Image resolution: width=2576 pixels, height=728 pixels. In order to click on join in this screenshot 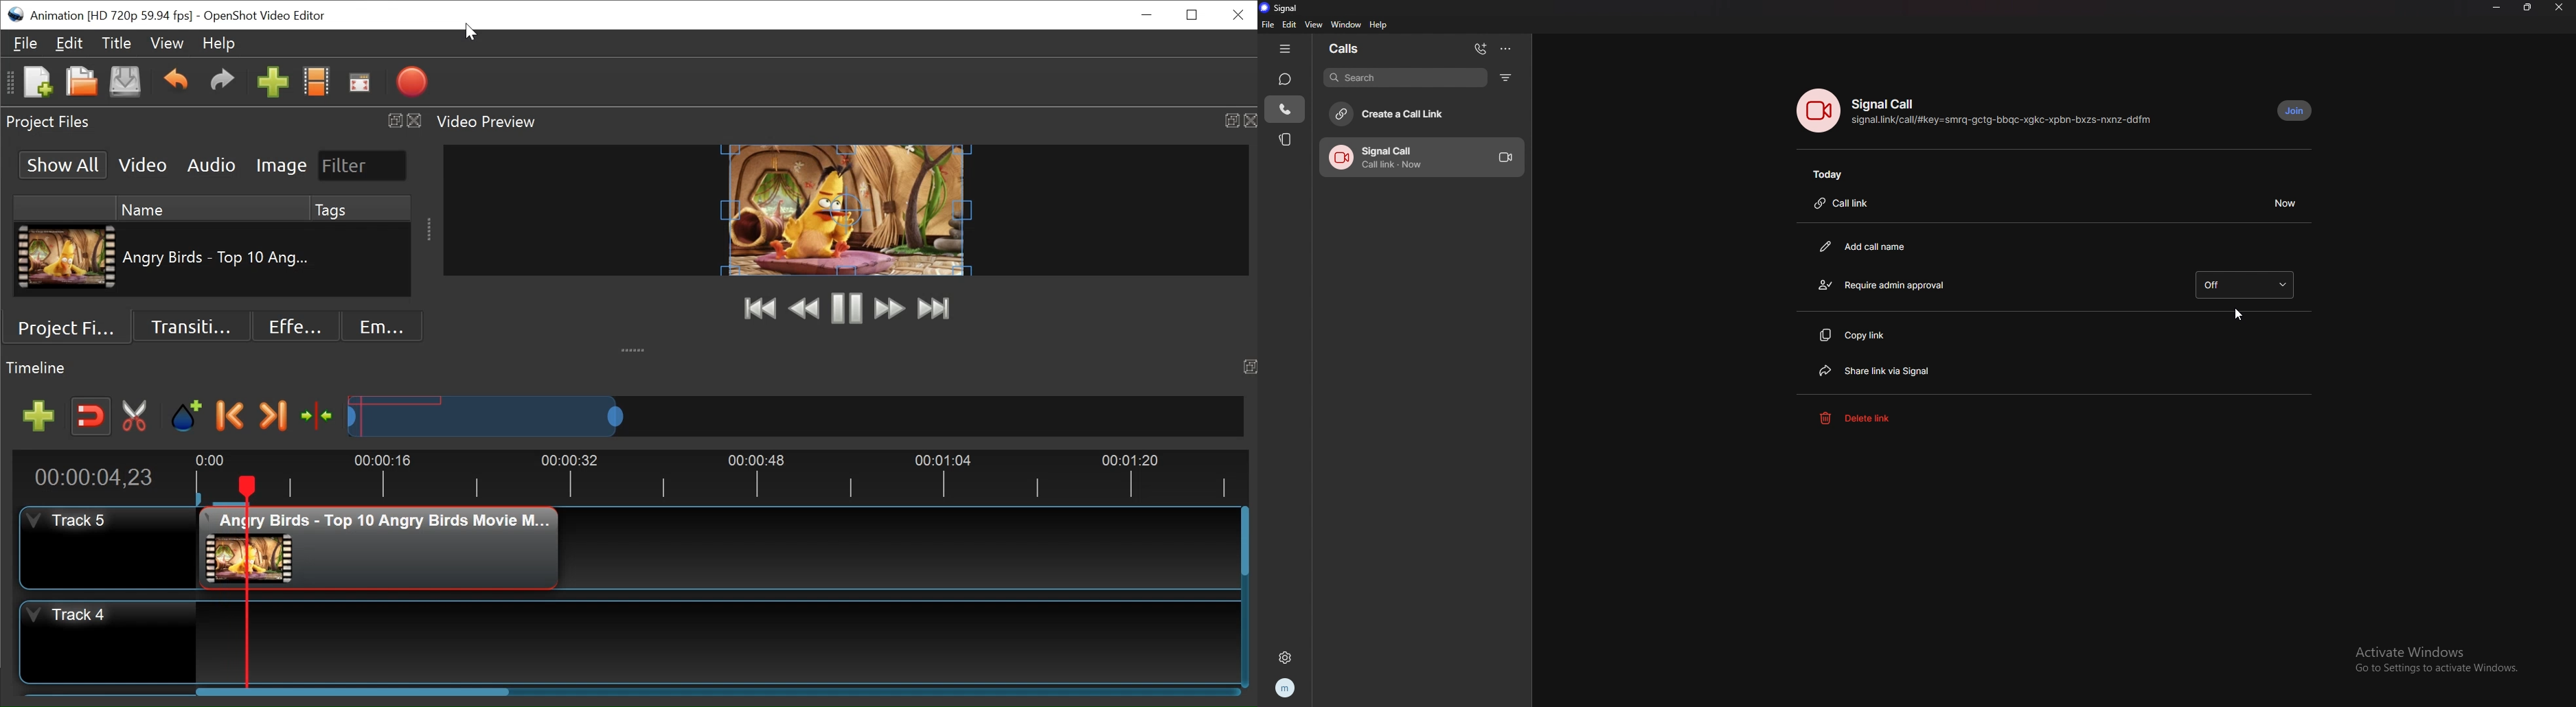, I will do `click(2295, 111)`.